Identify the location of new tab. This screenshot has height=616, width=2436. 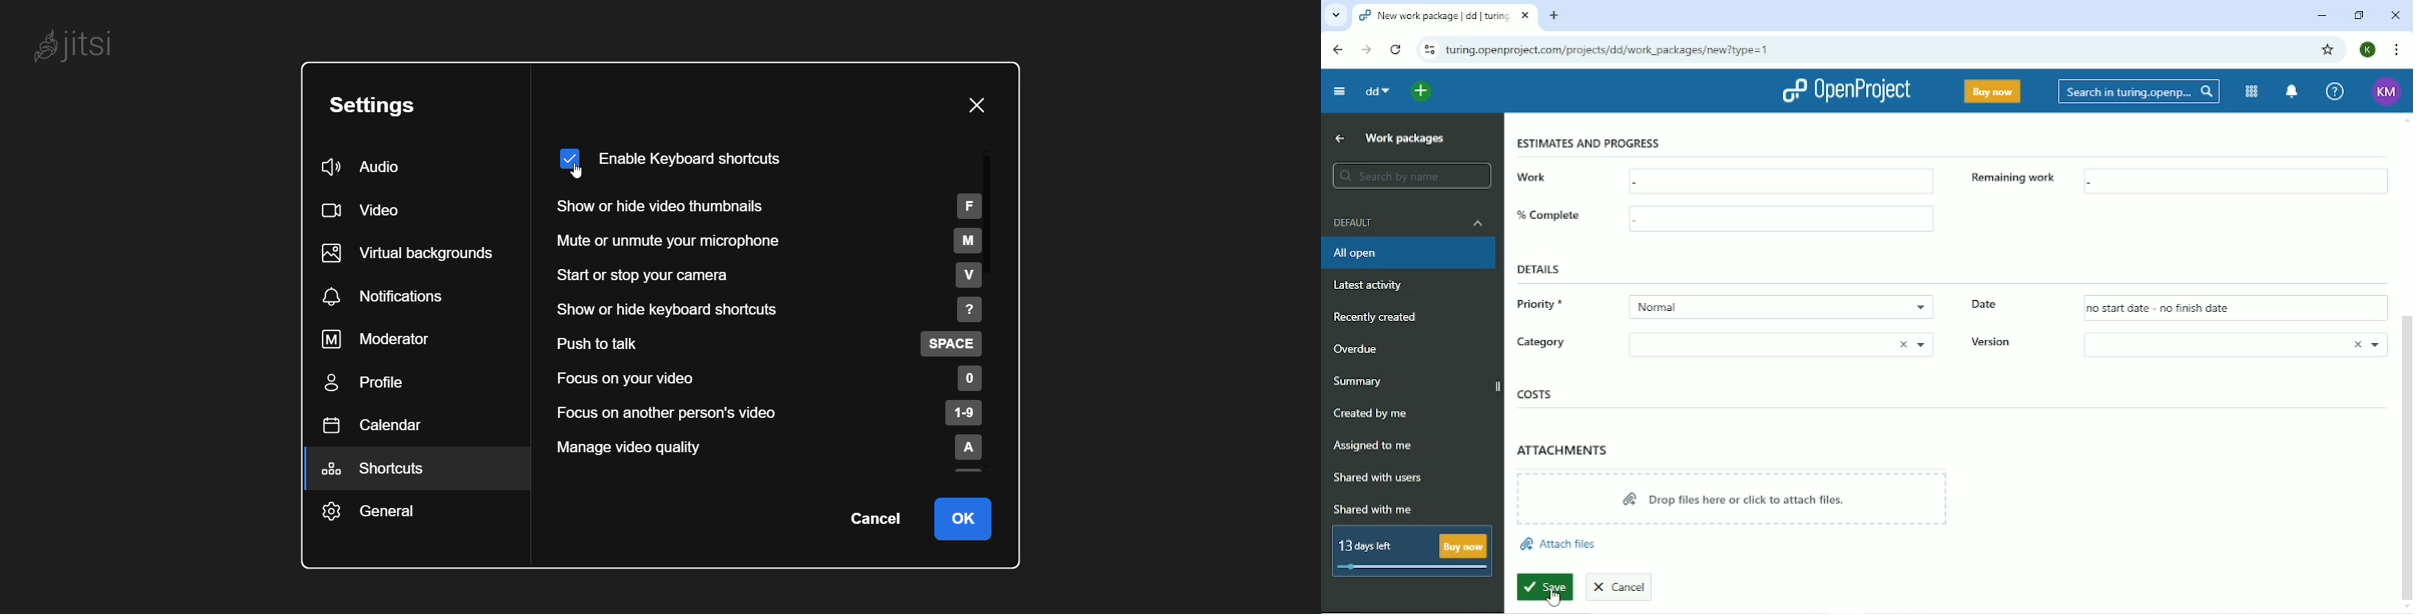
(1559, 18).